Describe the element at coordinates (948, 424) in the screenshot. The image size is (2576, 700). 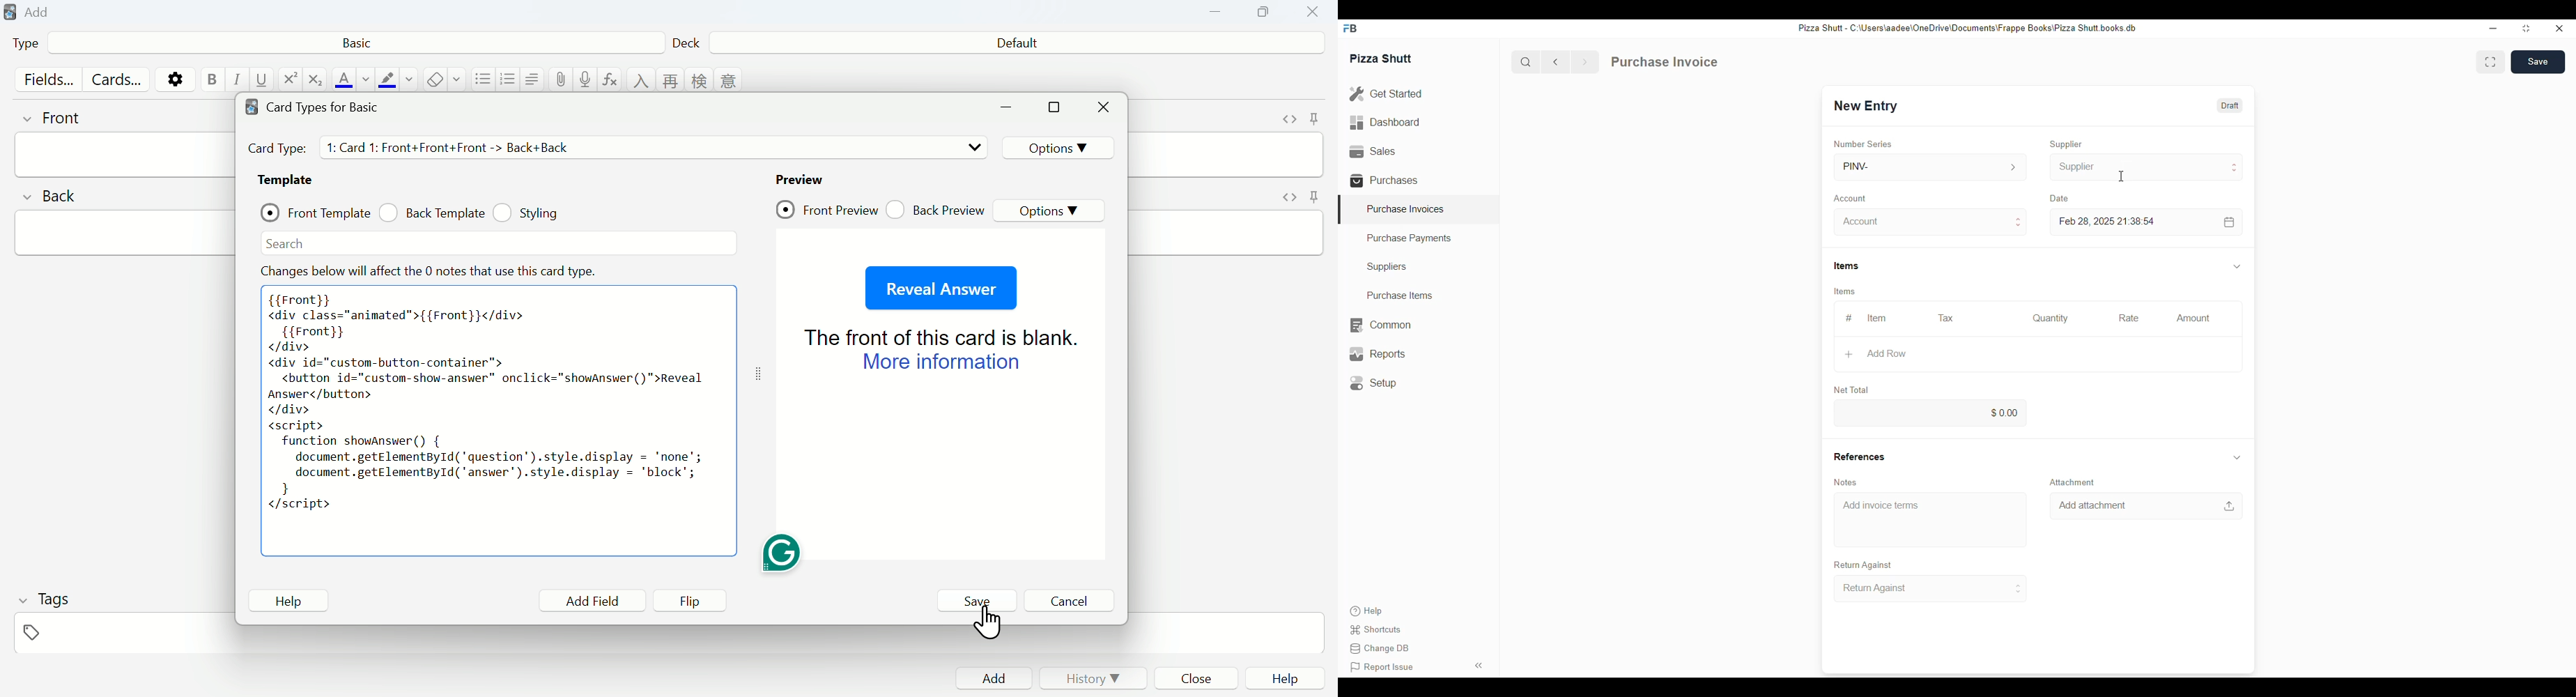
I see `Preview page` at that location.